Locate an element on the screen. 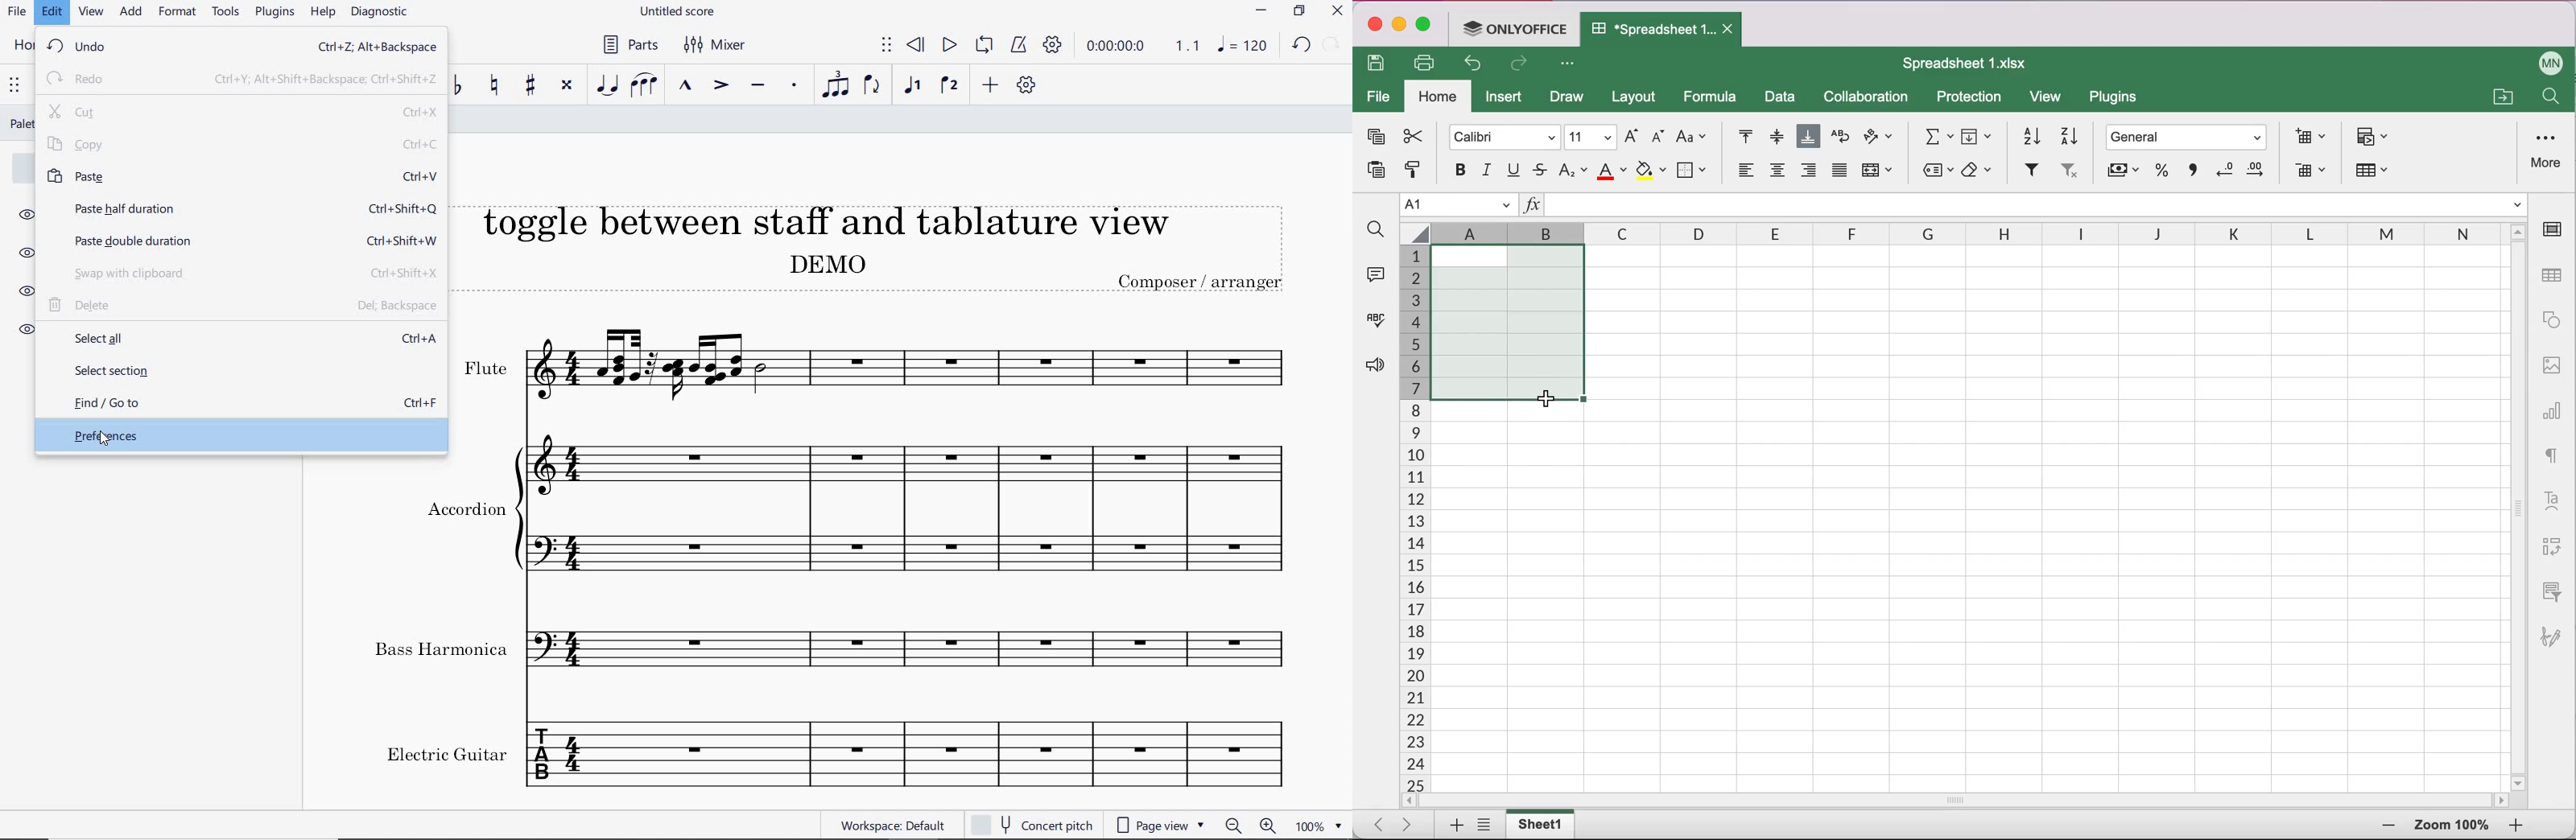 This screenshot has height=840, width=2576. merge and center is located at coordinates (1879, 174).